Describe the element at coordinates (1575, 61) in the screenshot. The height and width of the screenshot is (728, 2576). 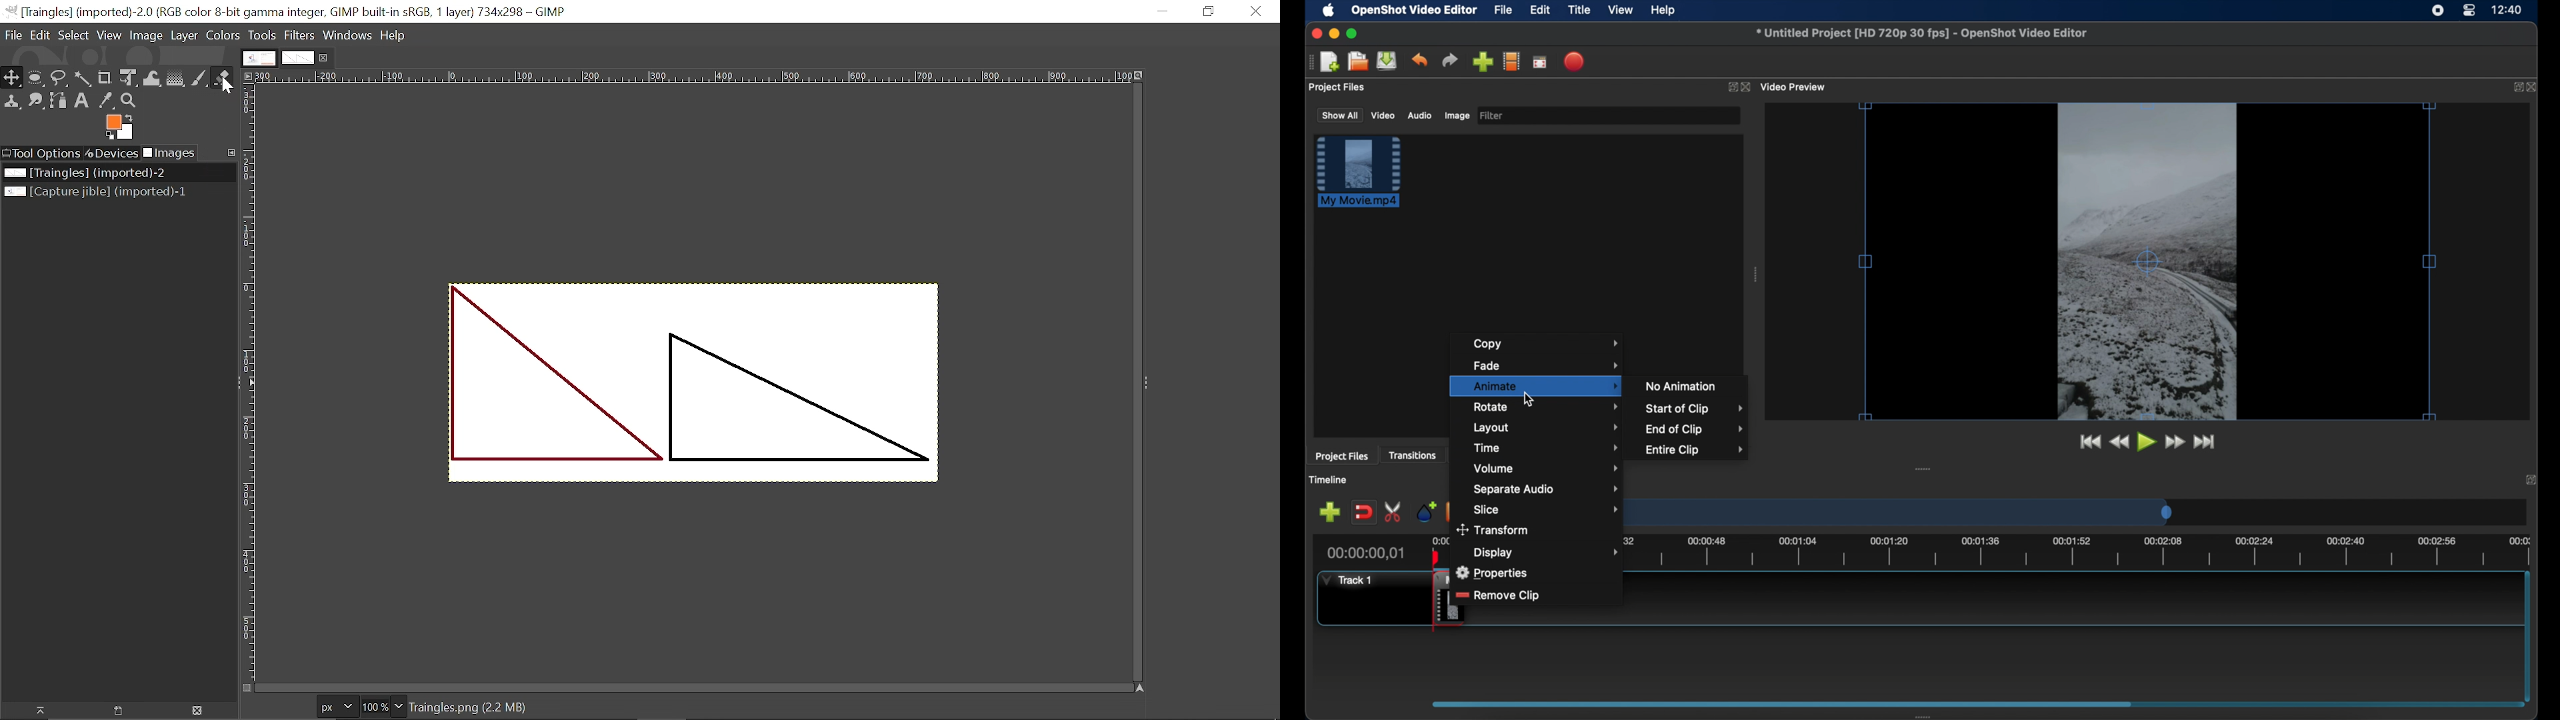
I see `export video` at that location.